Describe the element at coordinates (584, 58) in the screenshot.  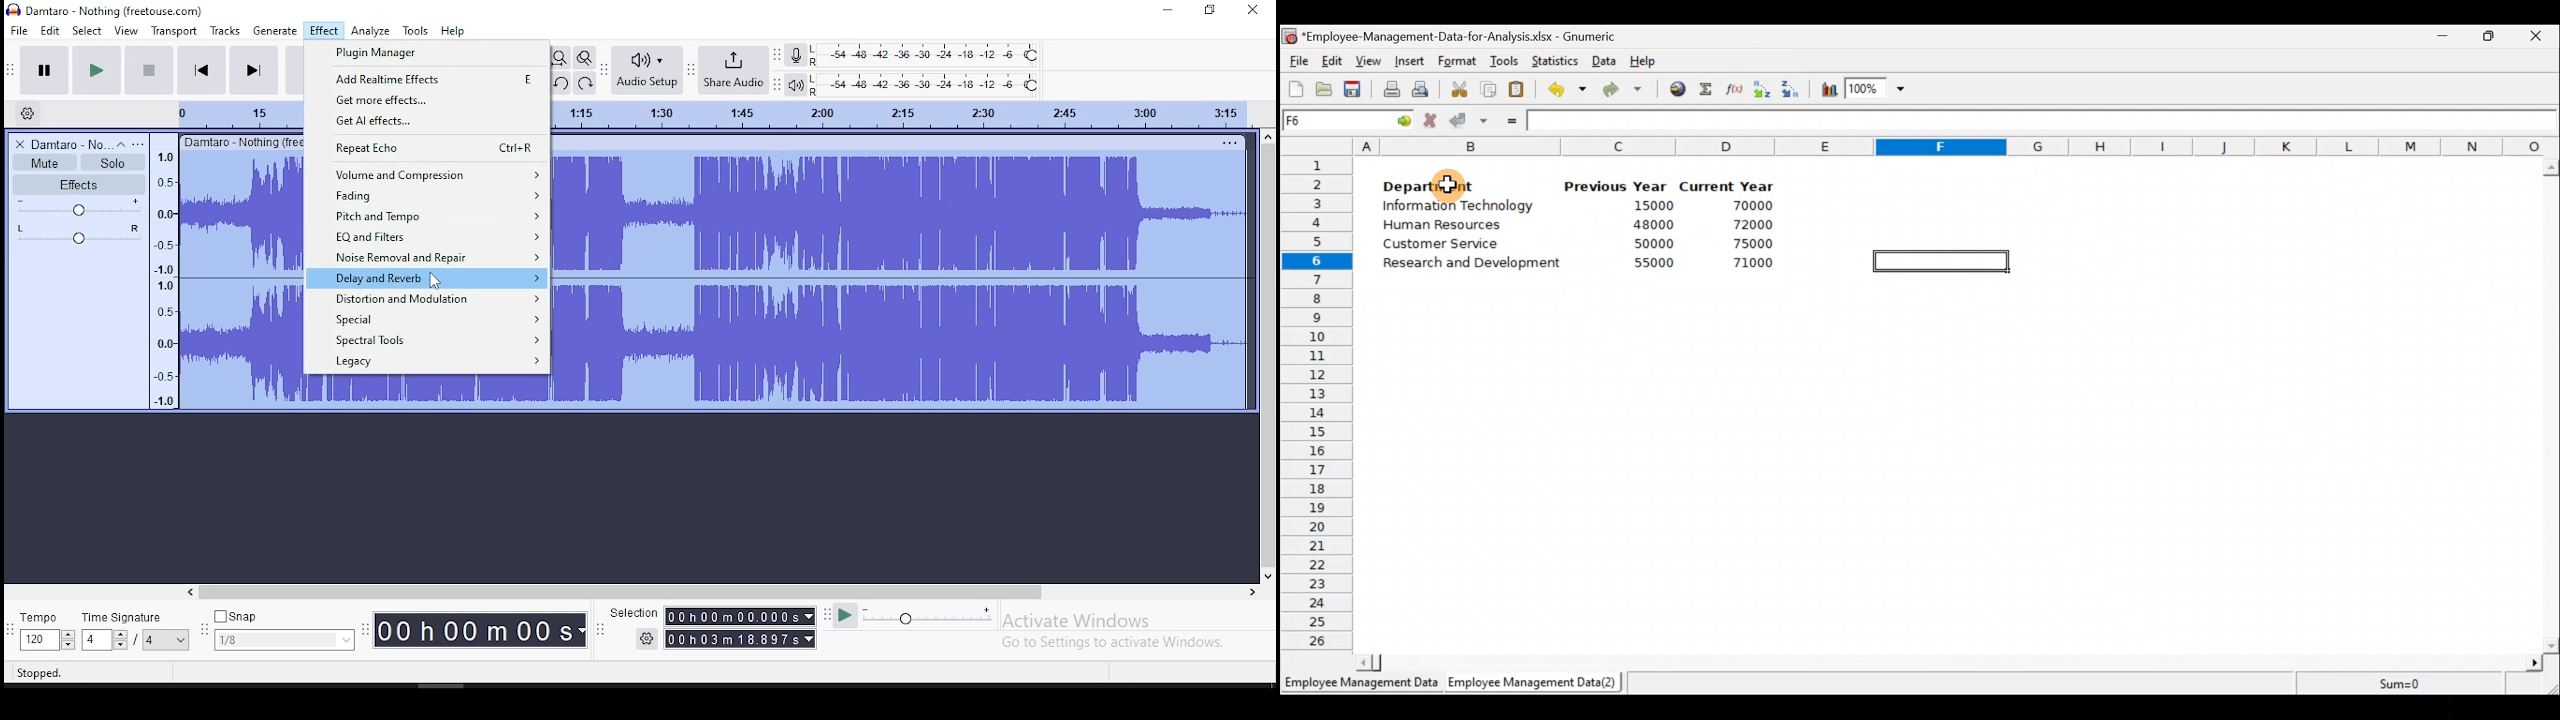
I see `zoom toggle` at that location.